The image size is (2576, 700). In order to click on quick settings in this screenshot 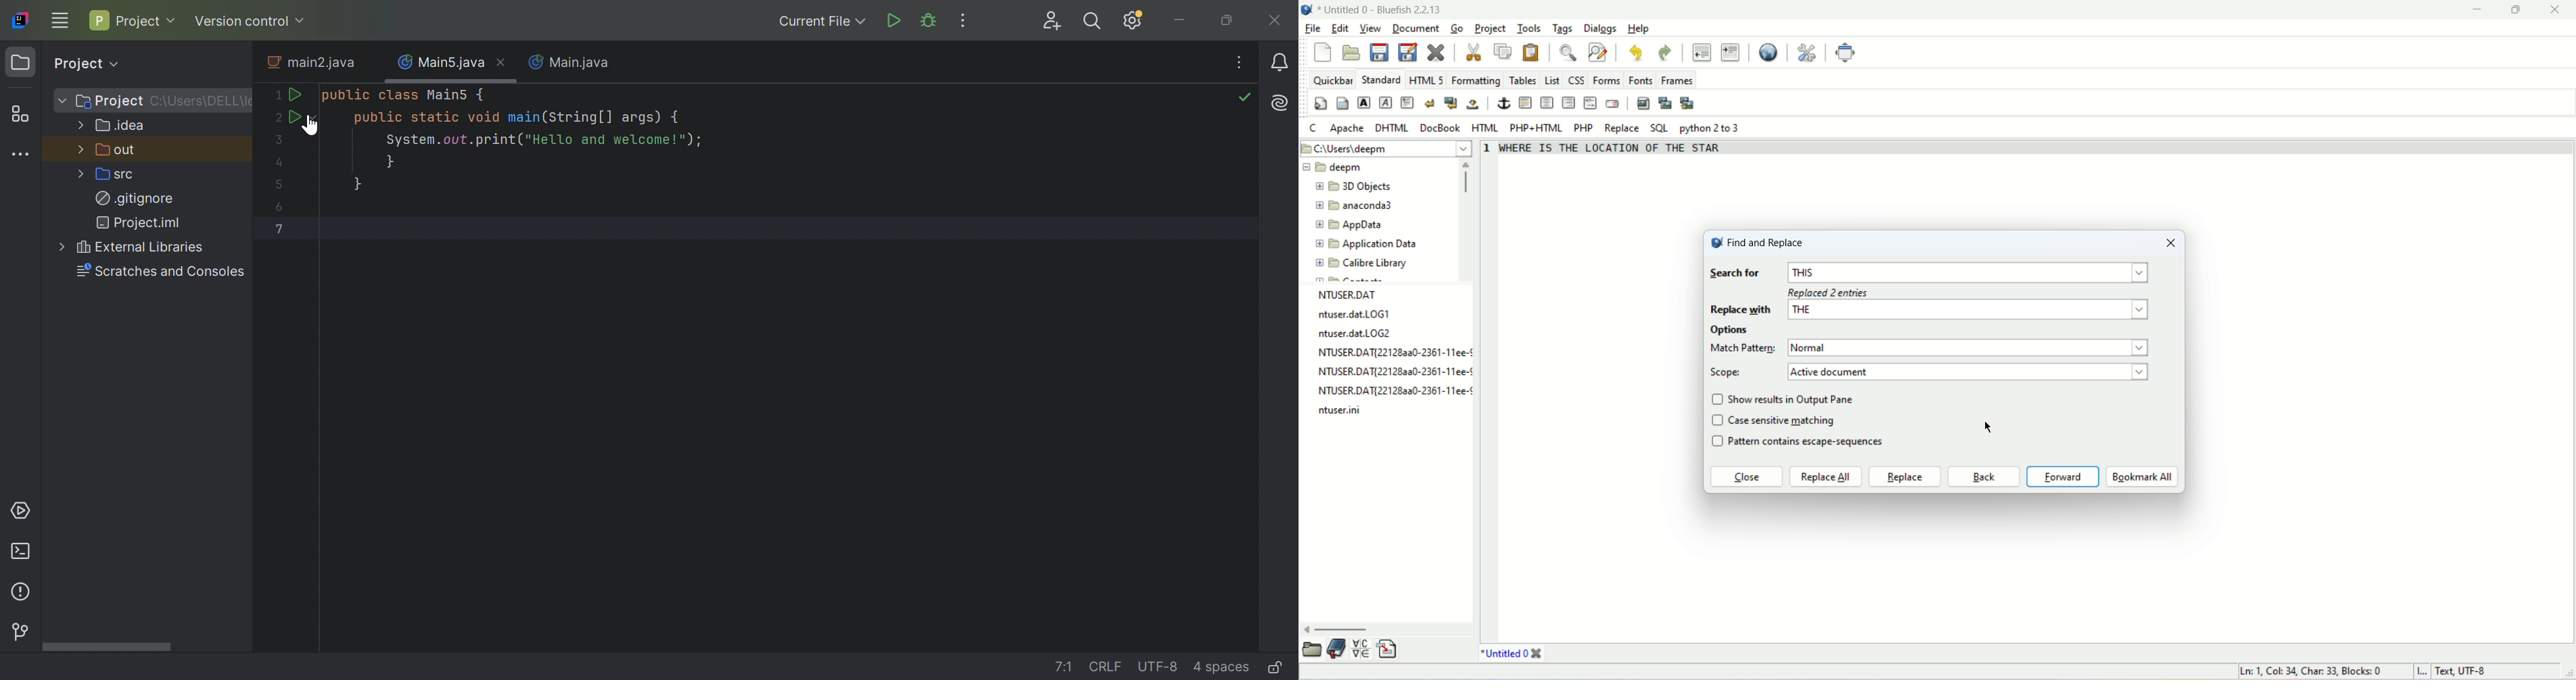, I will do `click(1320, 104)`.